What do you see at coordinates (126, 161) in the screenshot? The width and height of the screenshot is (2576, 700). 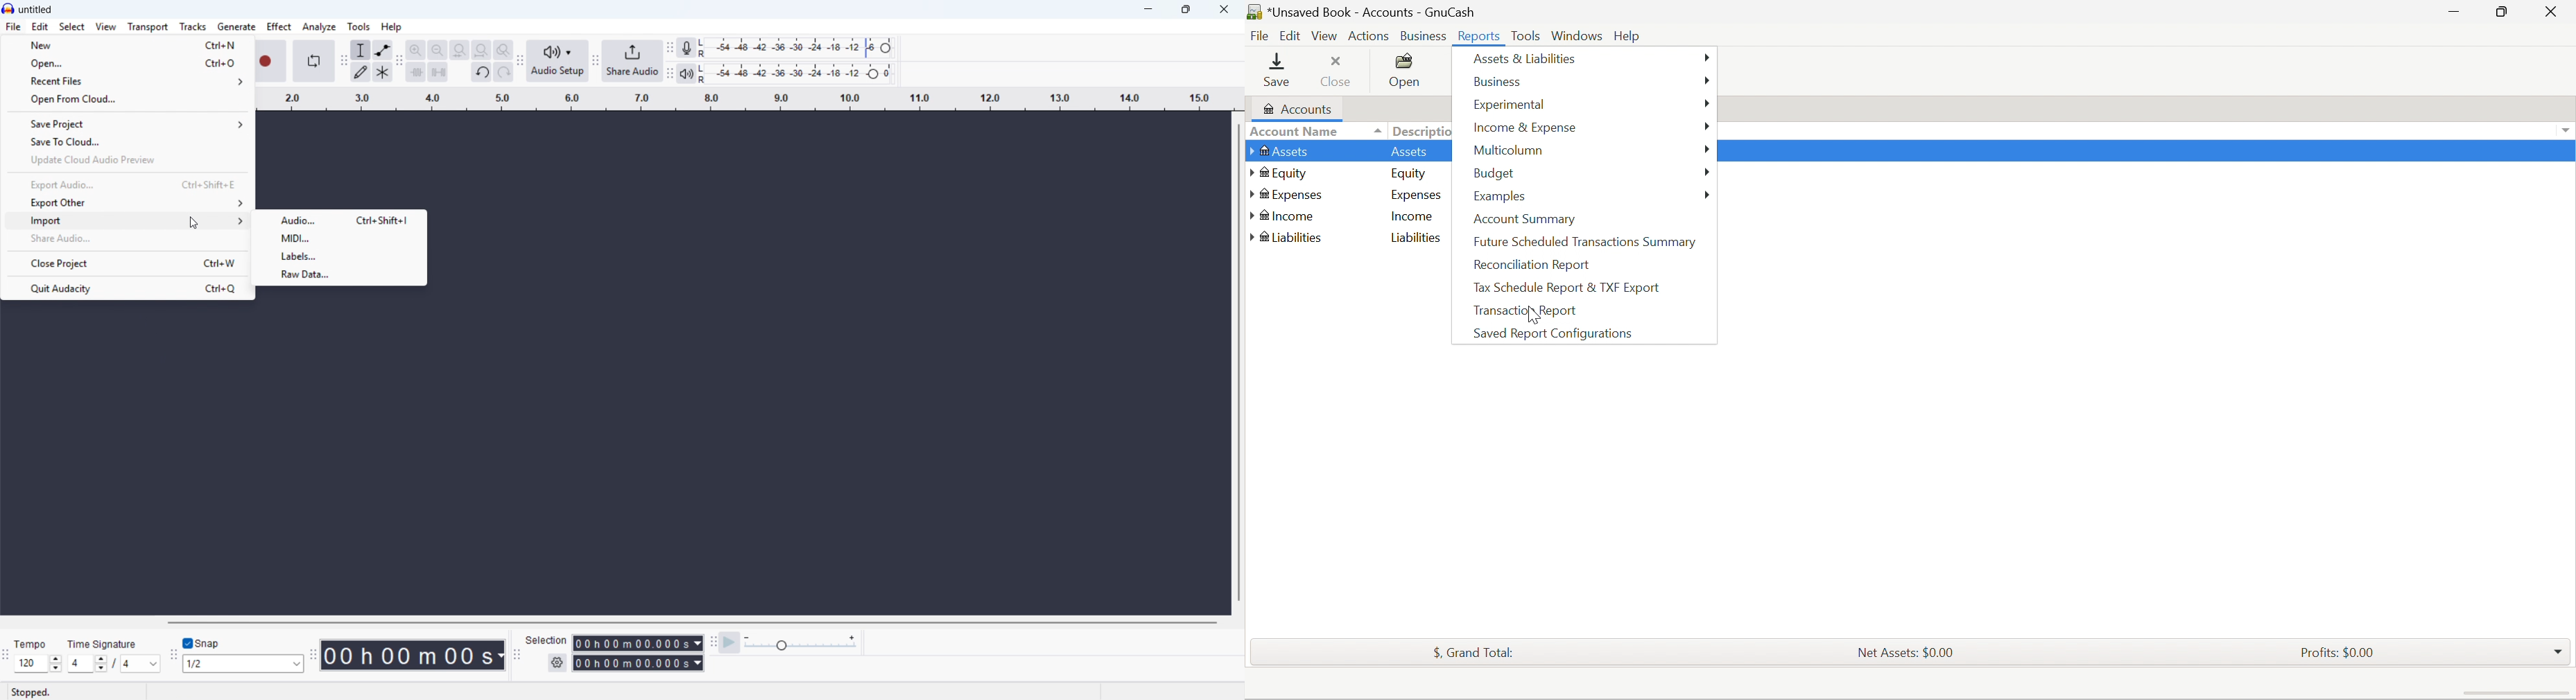 I see `Update Cloud Audio preview ` at bounding box center [126, 161].